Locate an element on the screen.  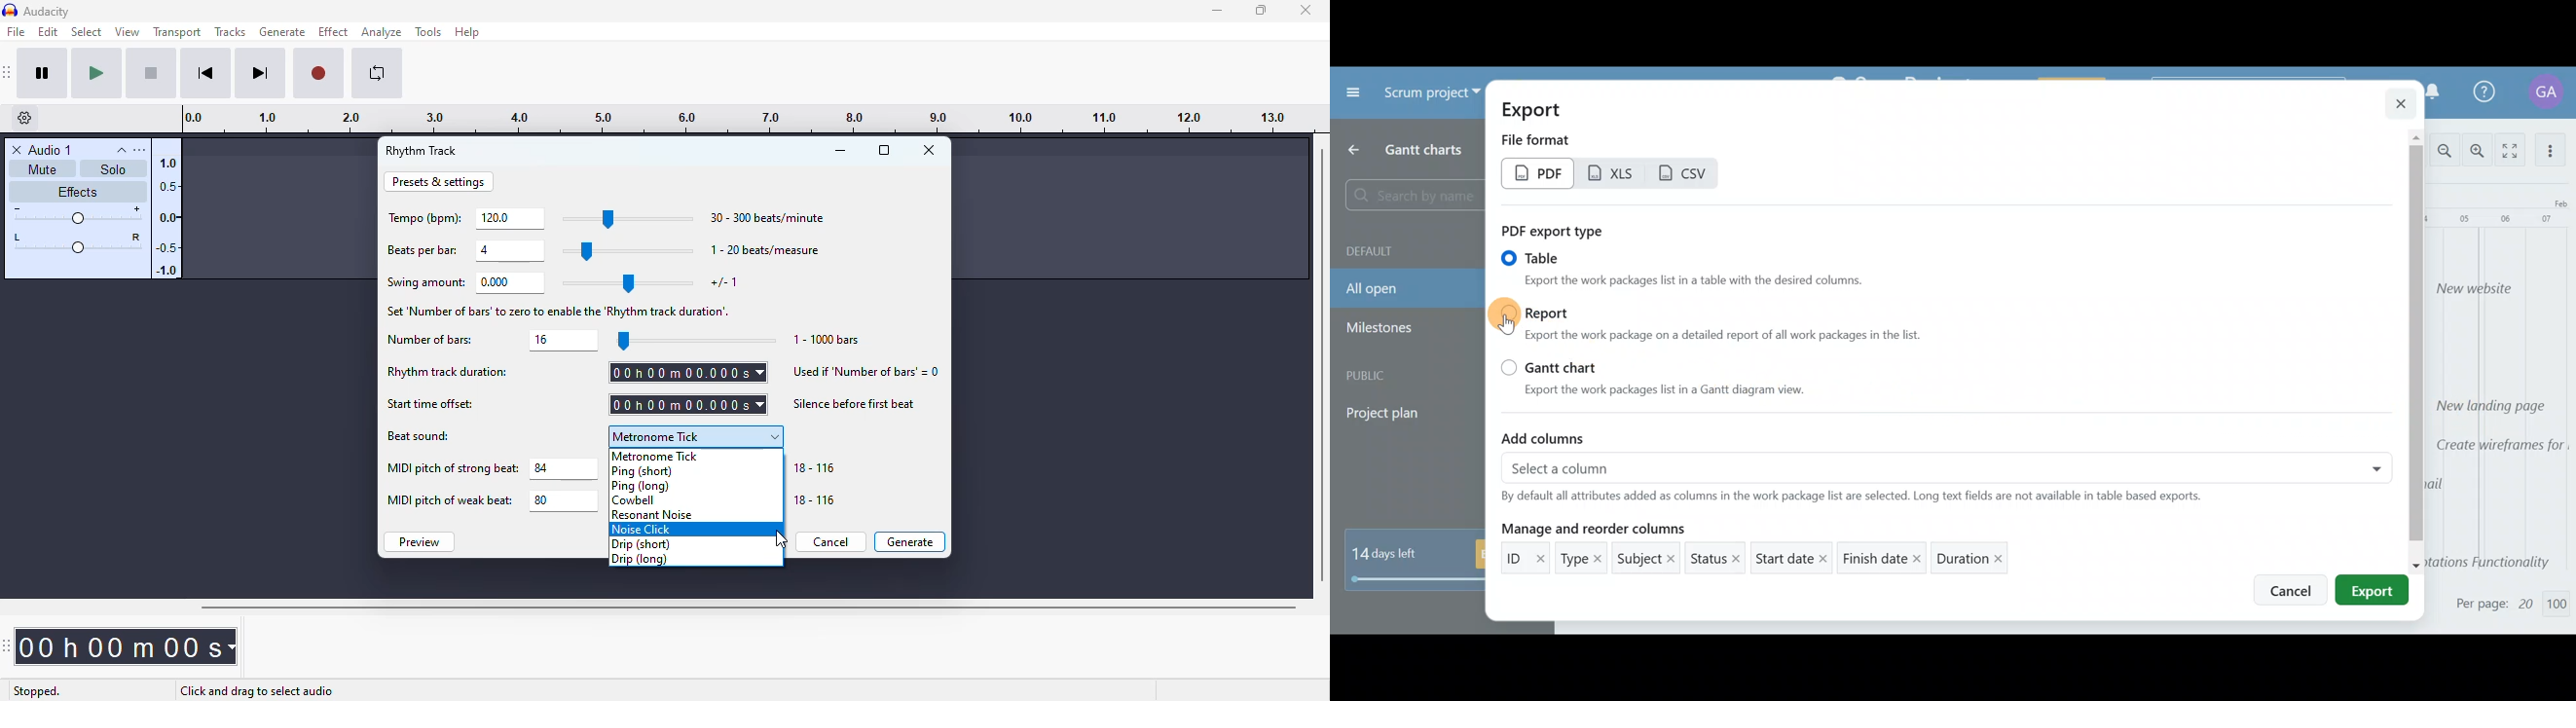
generate is located at coordinates (909, 541).